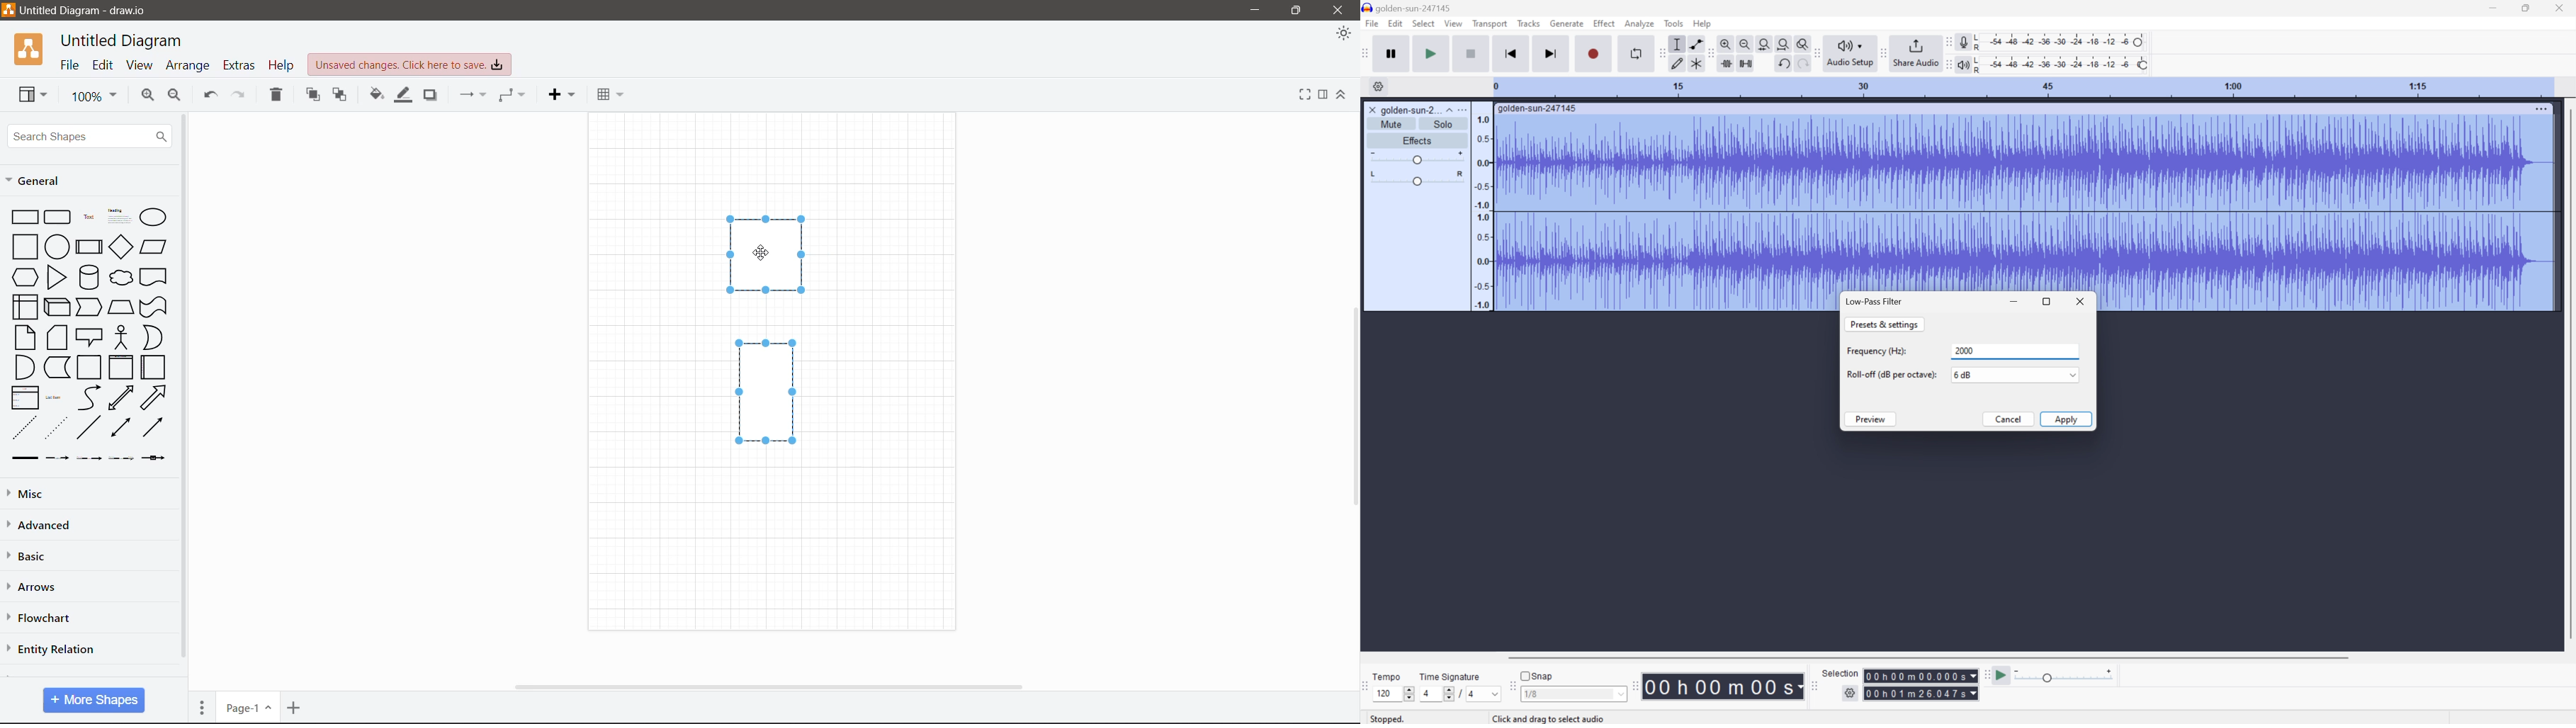 The height and width of the screenshot is (728, 2576). I want to click on Audacity Snapping toobar, so click(1510, 687).